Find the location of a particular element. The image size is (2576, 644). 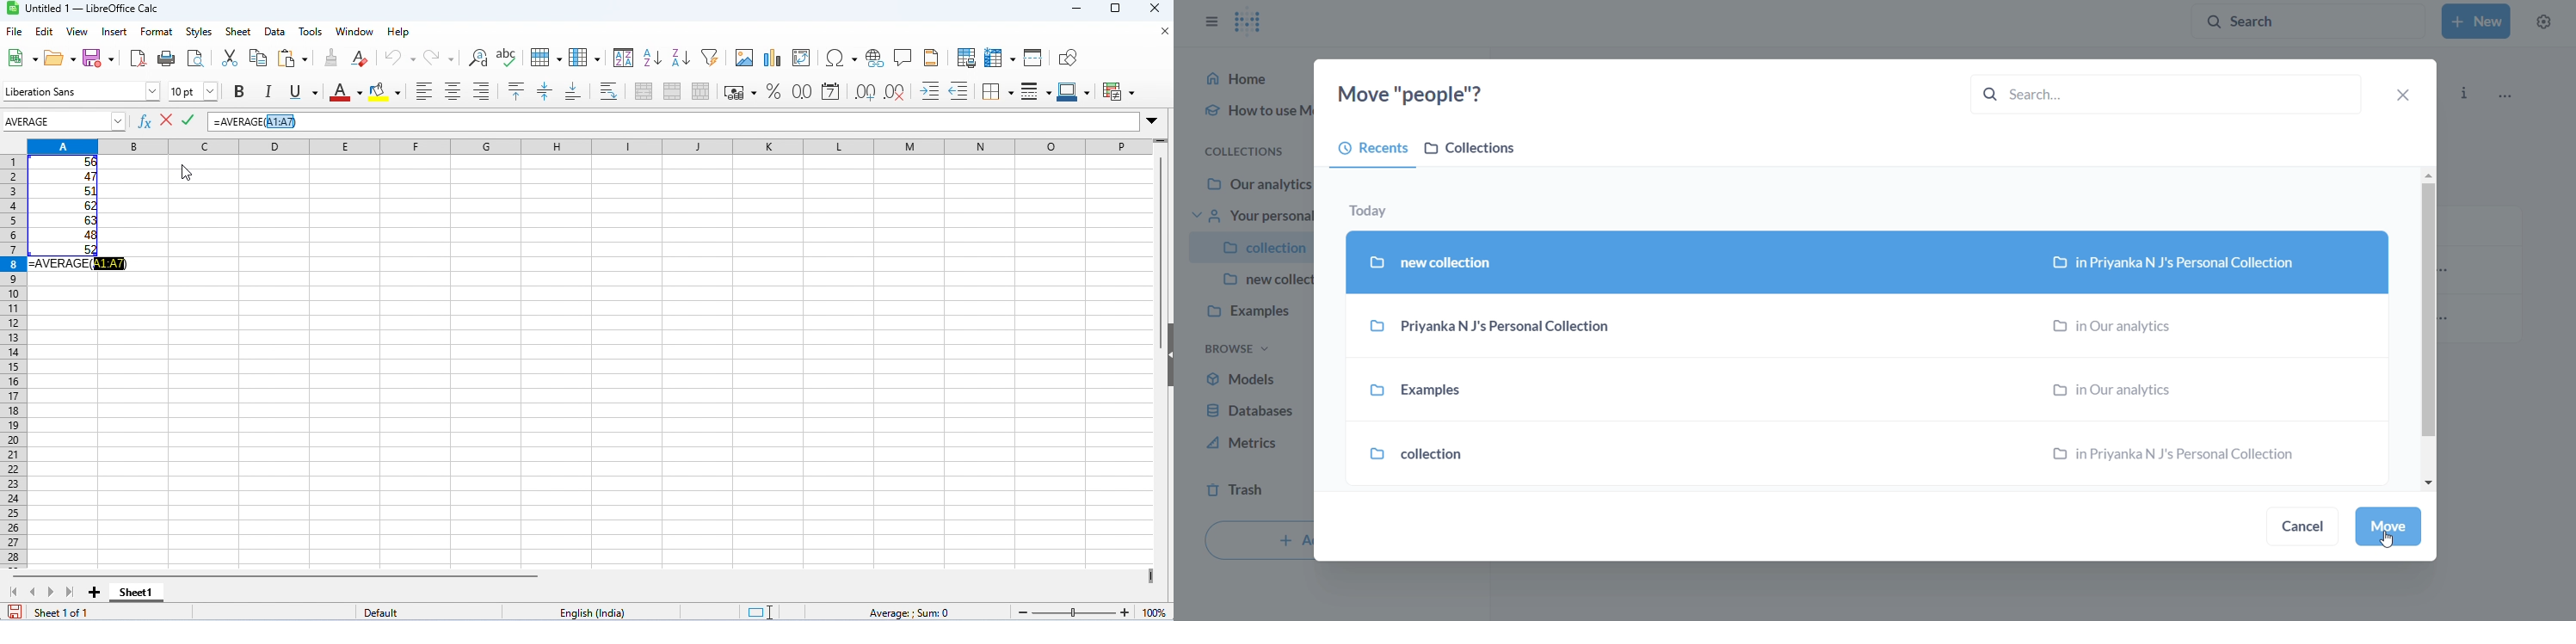

sort is located at coordinates (624, 57).